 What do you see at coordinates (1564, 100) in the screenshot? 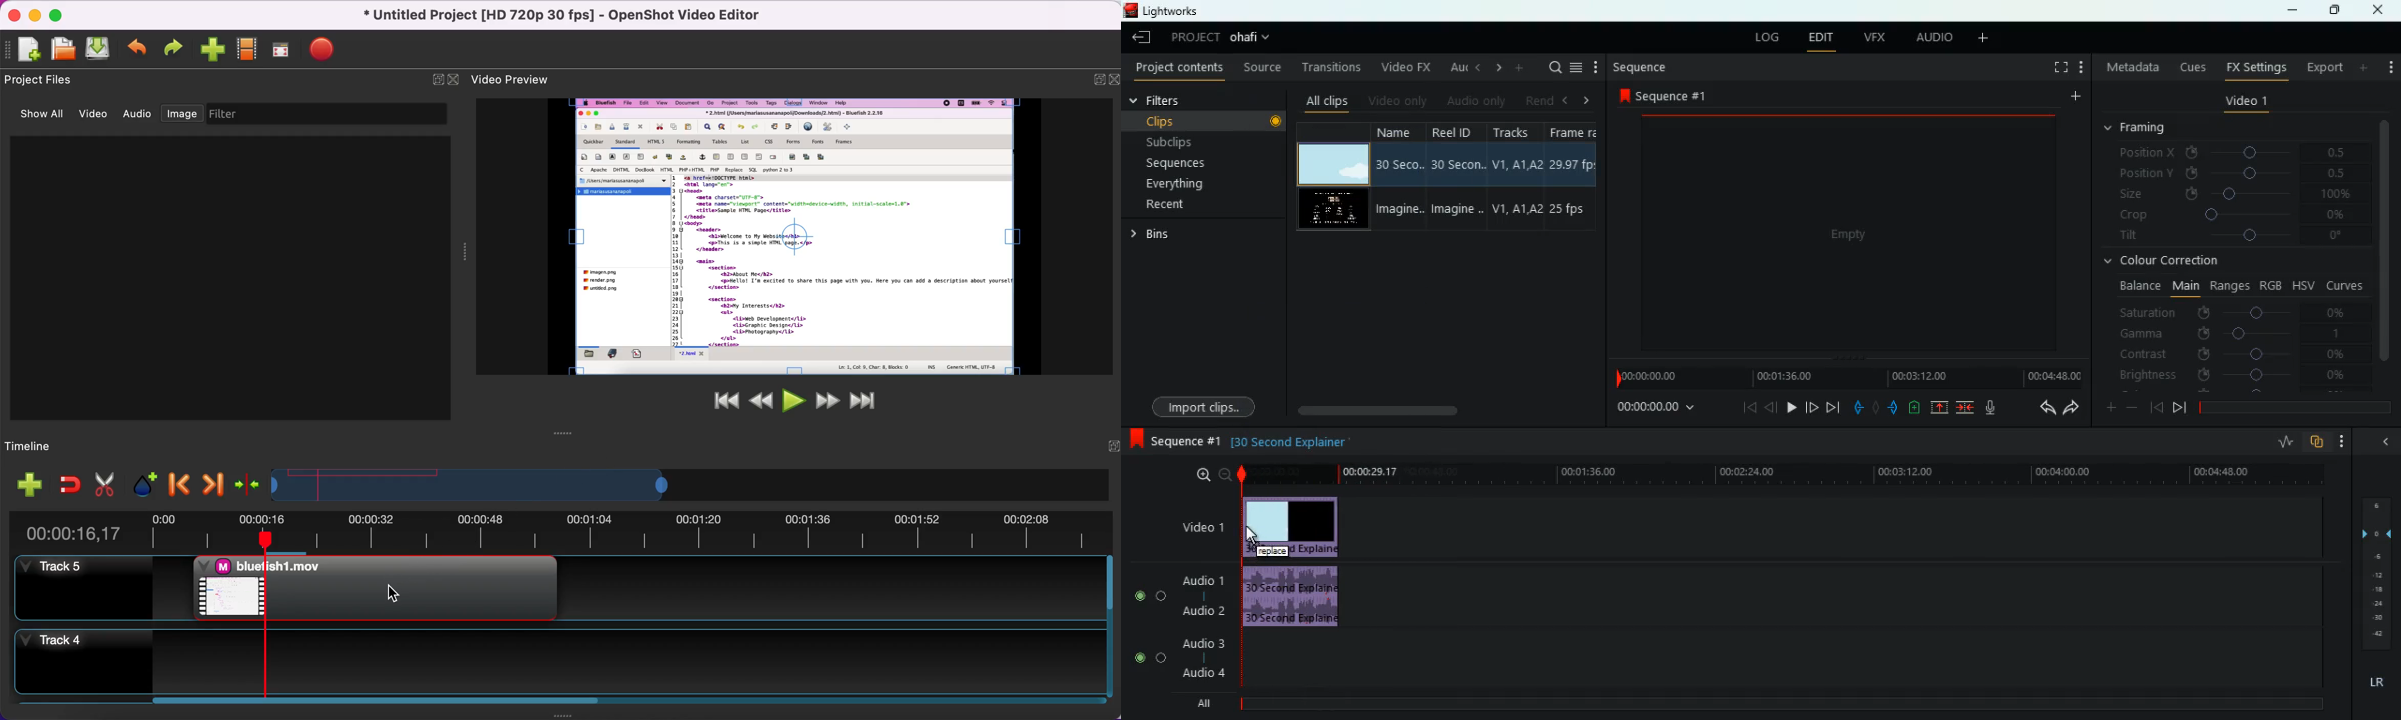
I see `left` at bounding box center [1564, 100].